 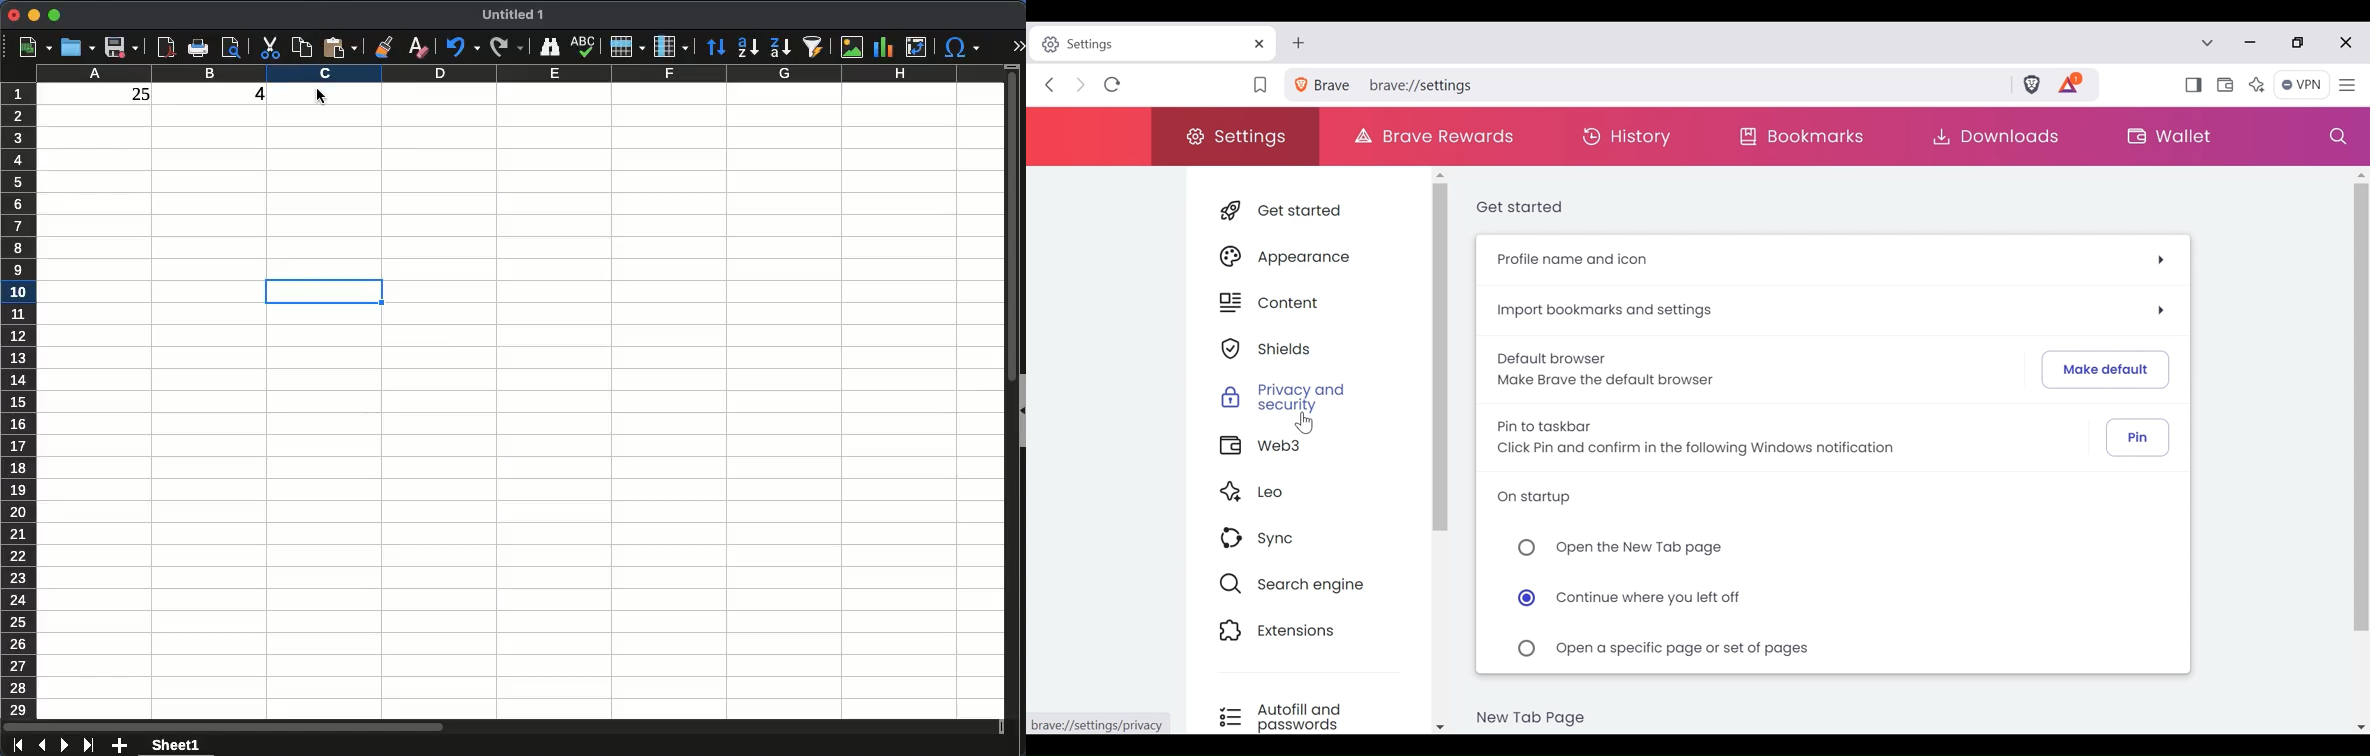 What do you see at coordinates (269, 49) in the screenshot?
I see `cut` at bounding box center [269, 49].